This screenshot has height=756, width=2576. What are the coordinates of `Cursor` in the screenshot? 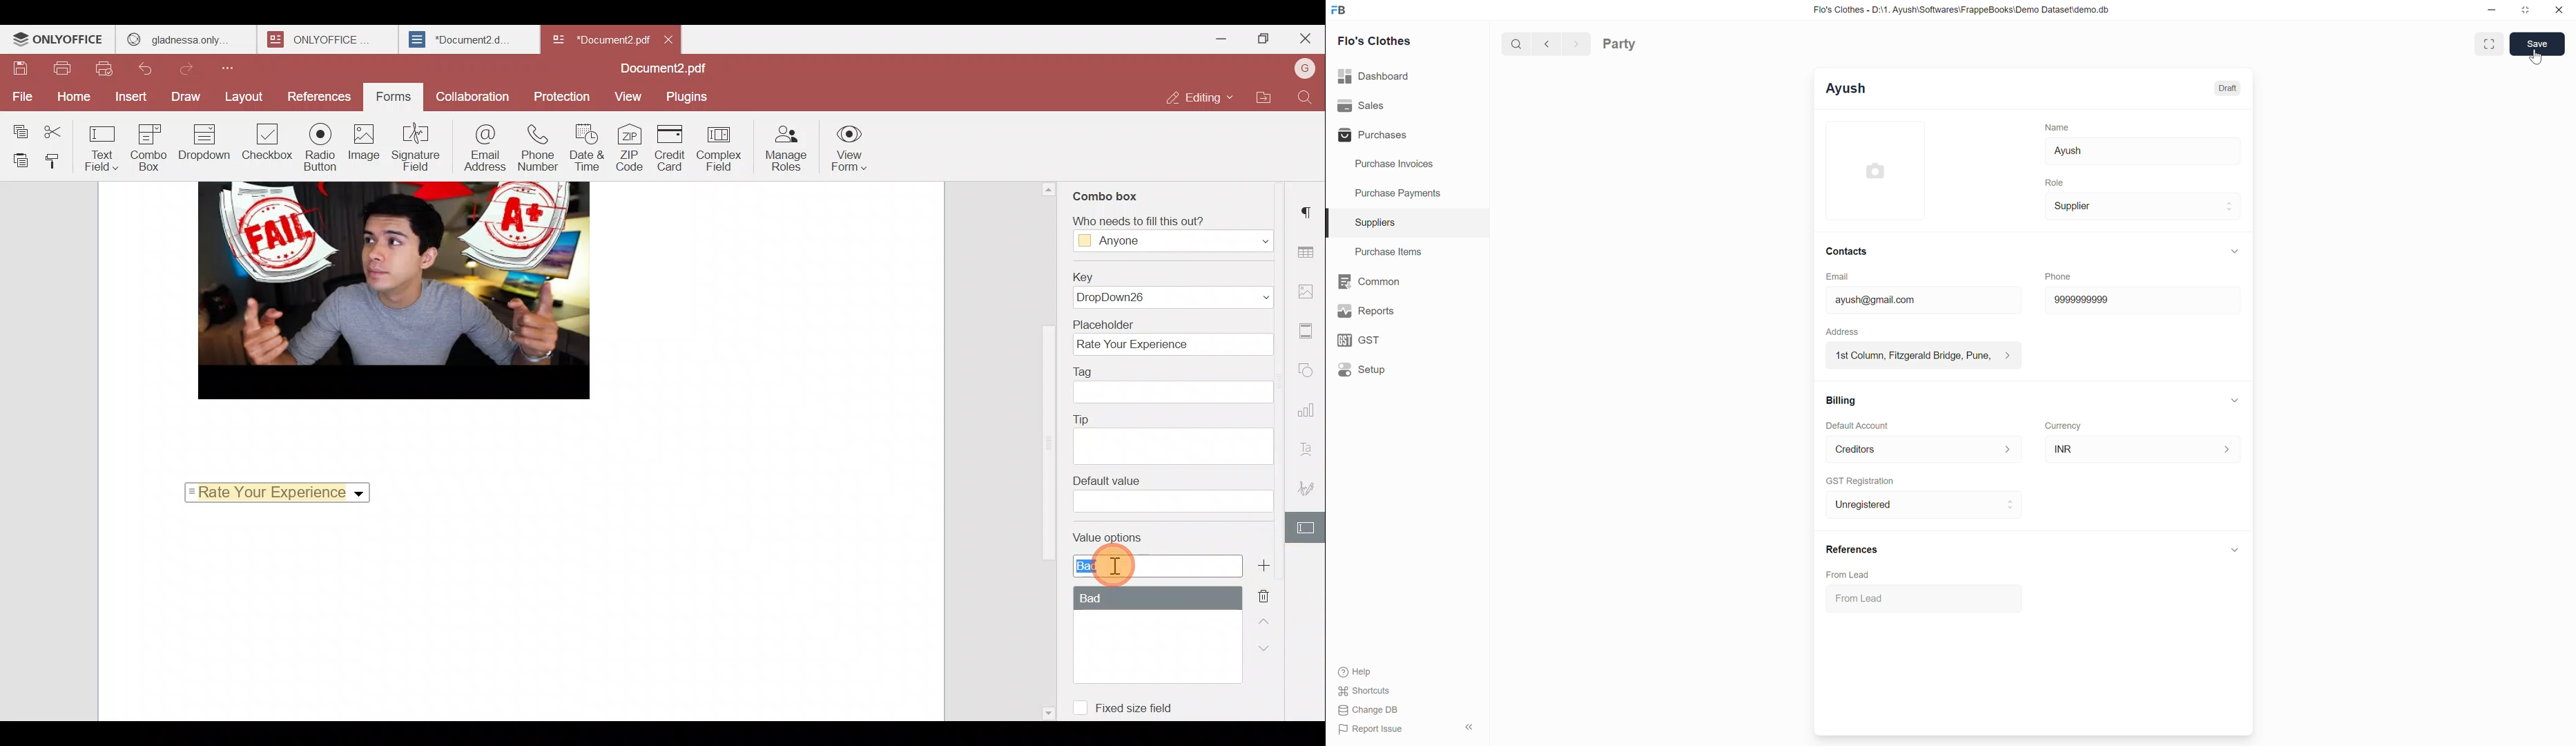 It's located at (2536, 56).